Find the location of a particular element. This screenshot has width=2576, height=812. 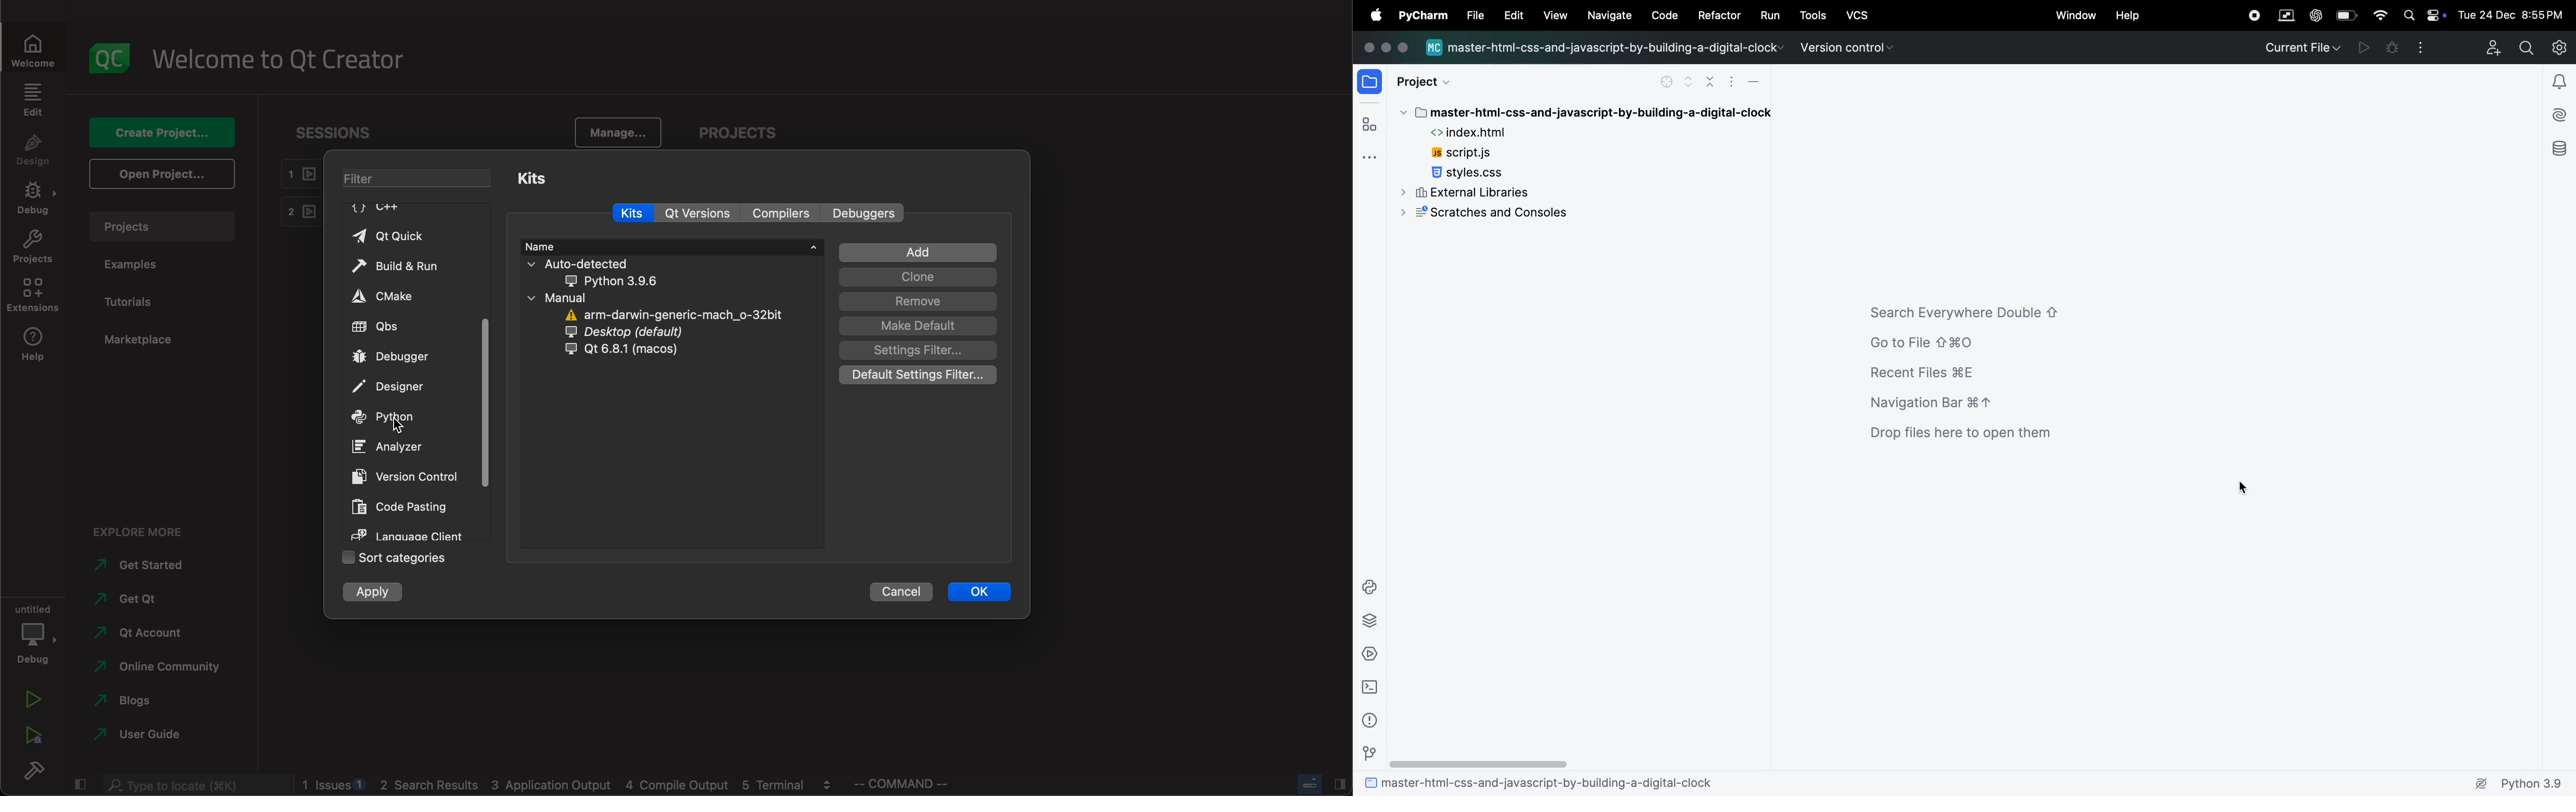

build is located at coordinates (32, 770).